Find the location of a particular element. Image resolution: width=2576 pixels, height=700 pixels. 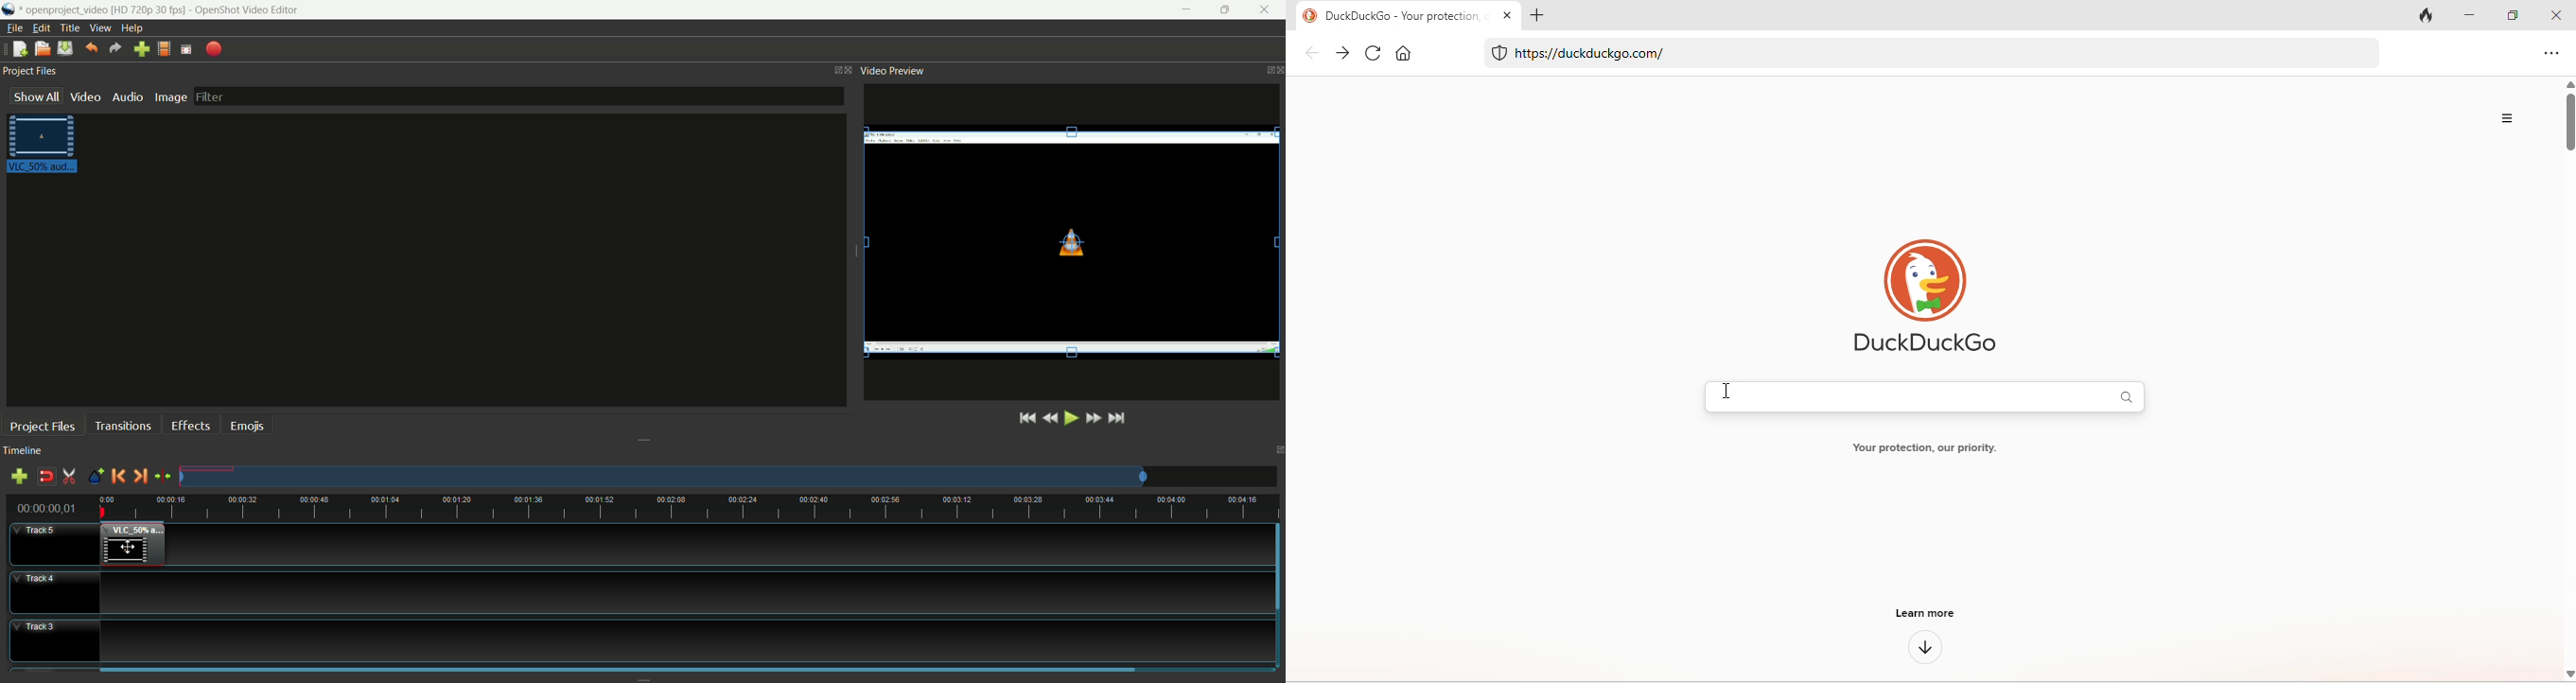

refresh is located at coordinates (1374, 52).